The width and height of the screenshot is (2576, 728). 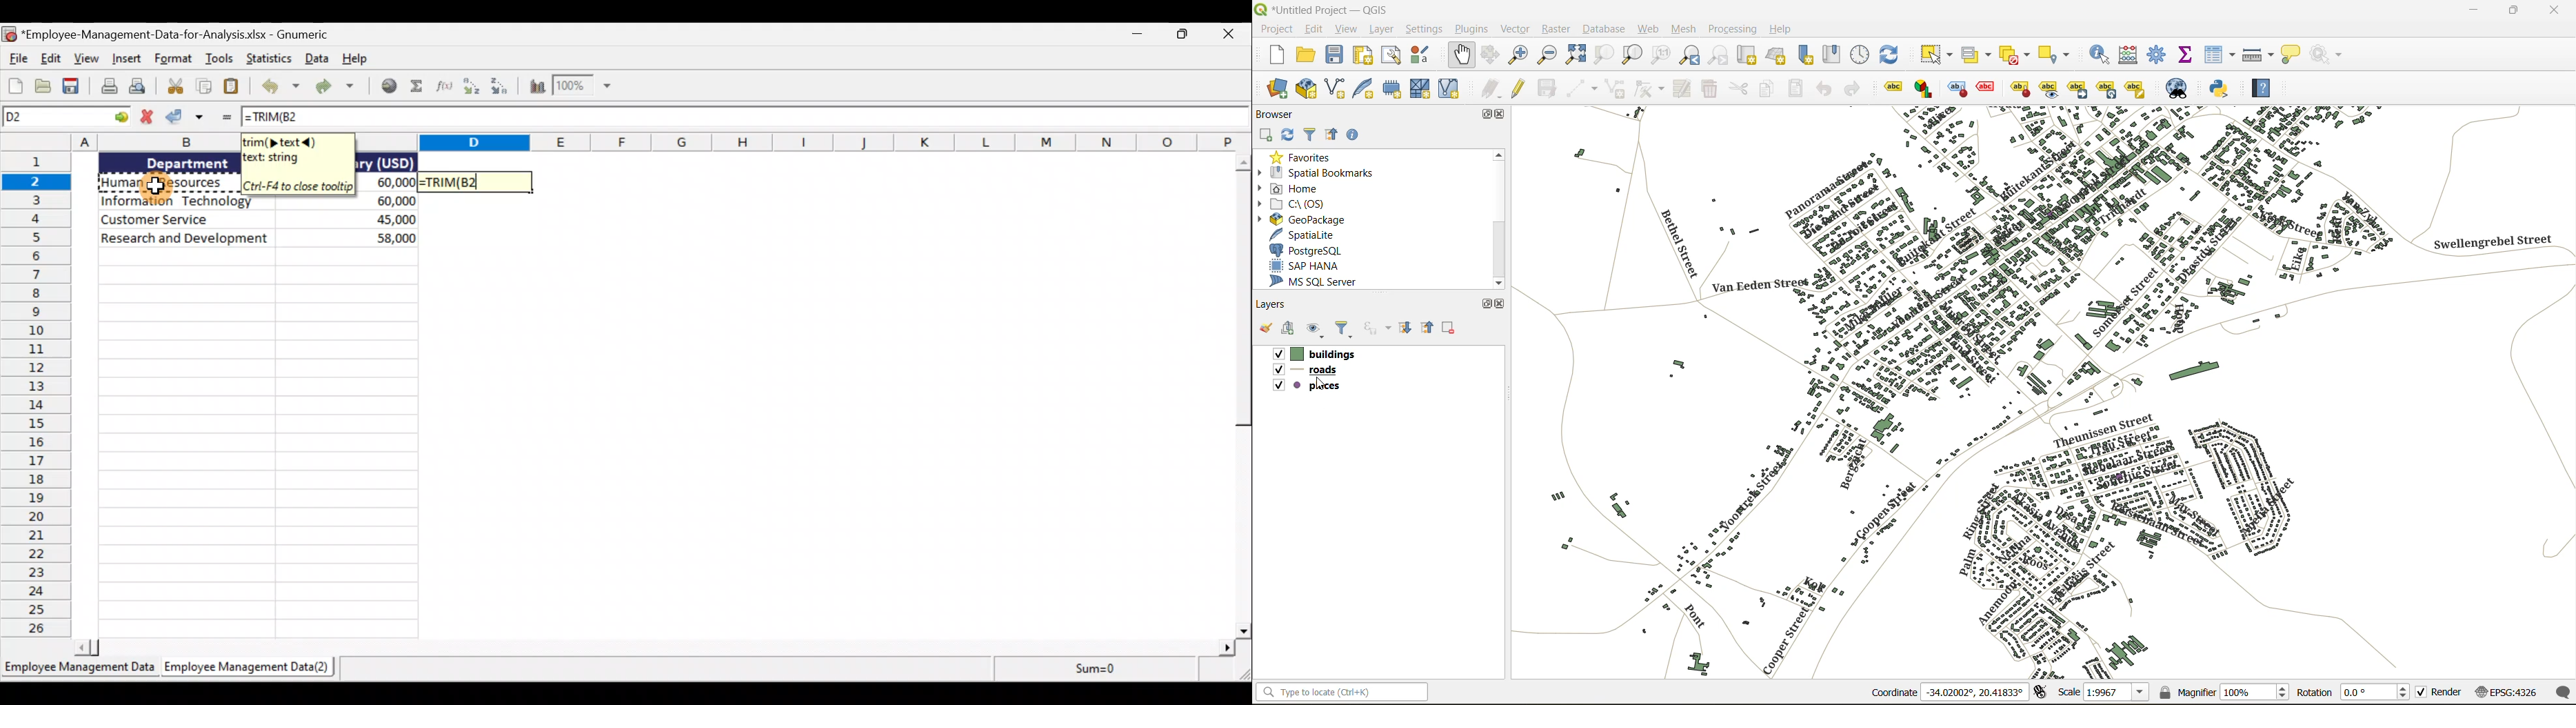 I want to click on new virtual layer, so click(x=1451, y=89).